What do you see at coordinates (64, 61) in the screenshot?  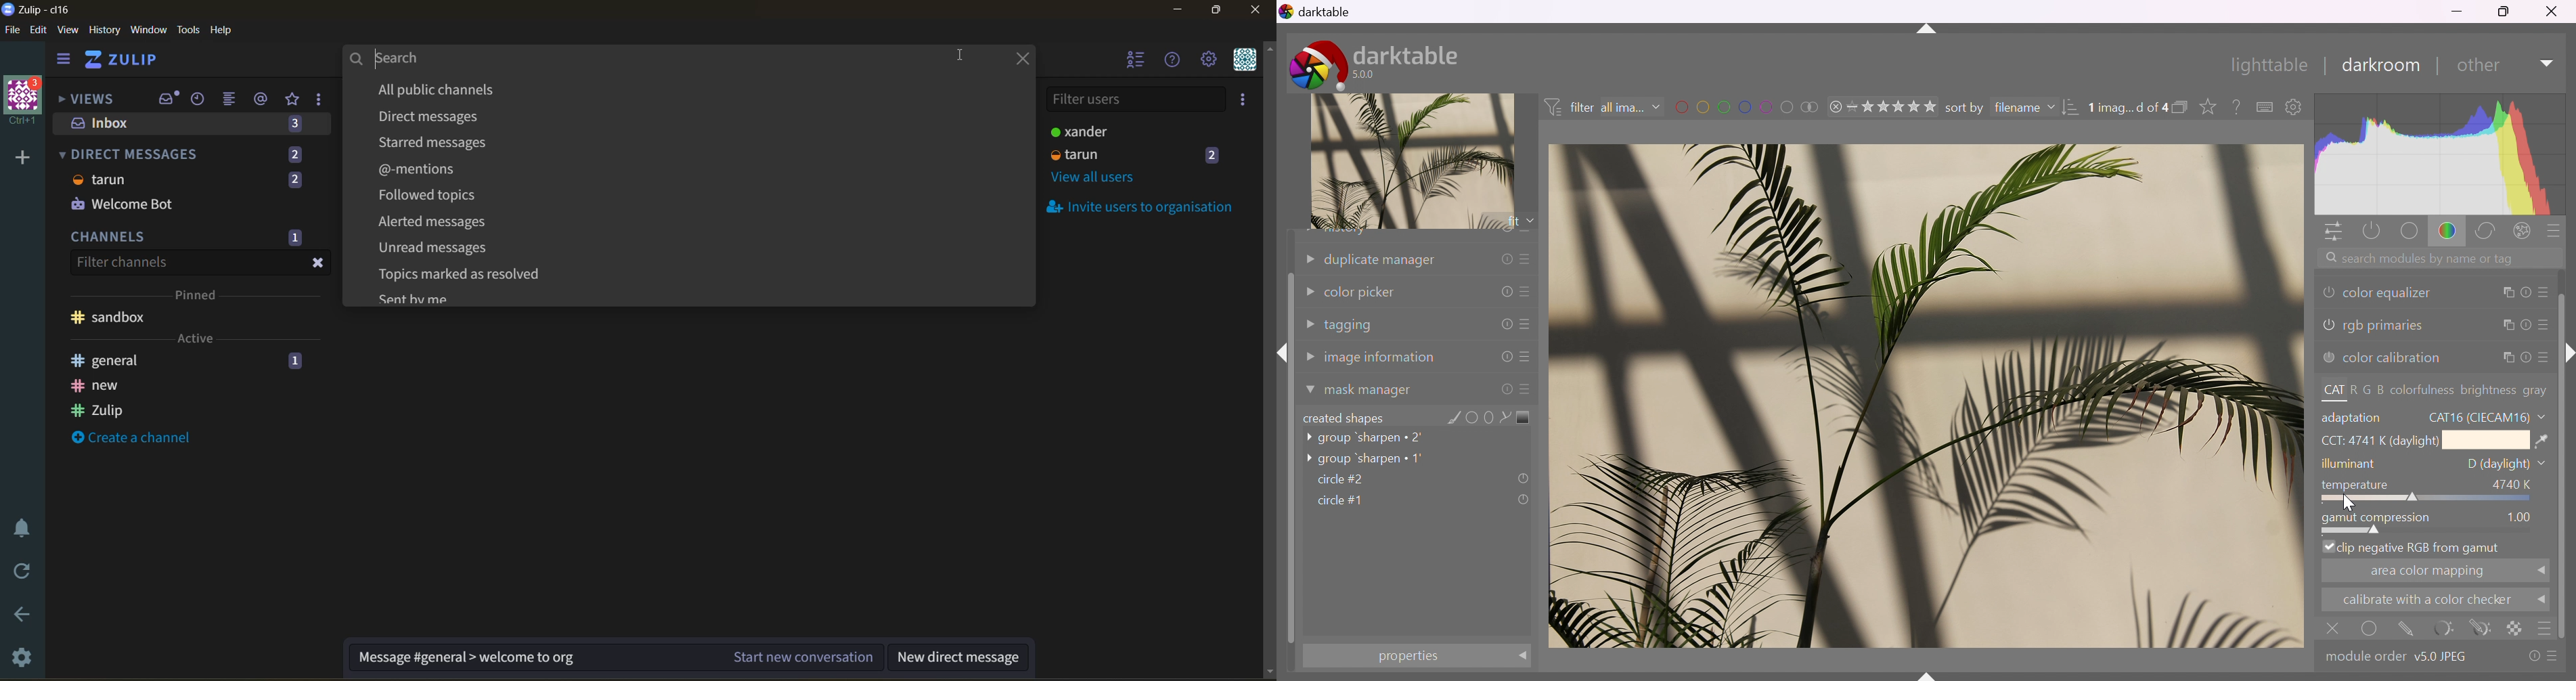 I see `hide sidebar` at bounding box center [64, 61].